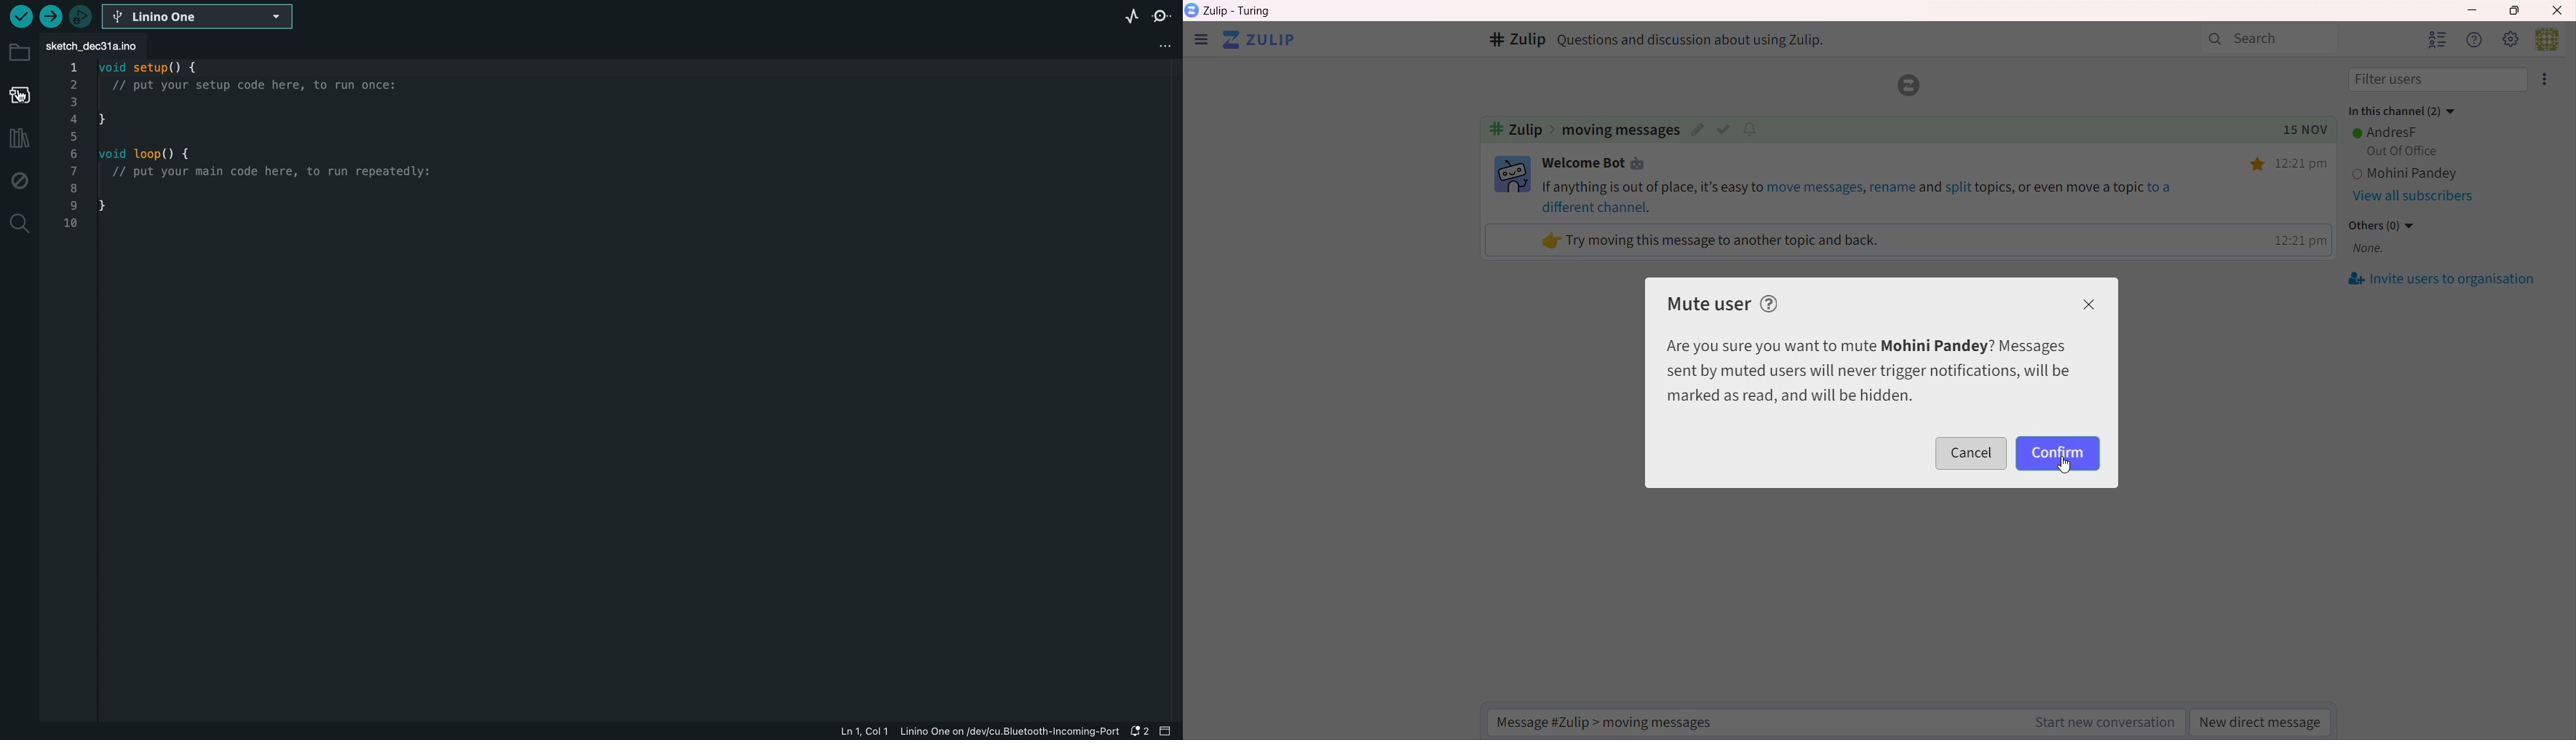  Describe the element at coordinates (2305, 163) in the screenshot. I see `12:21pm` at that location.